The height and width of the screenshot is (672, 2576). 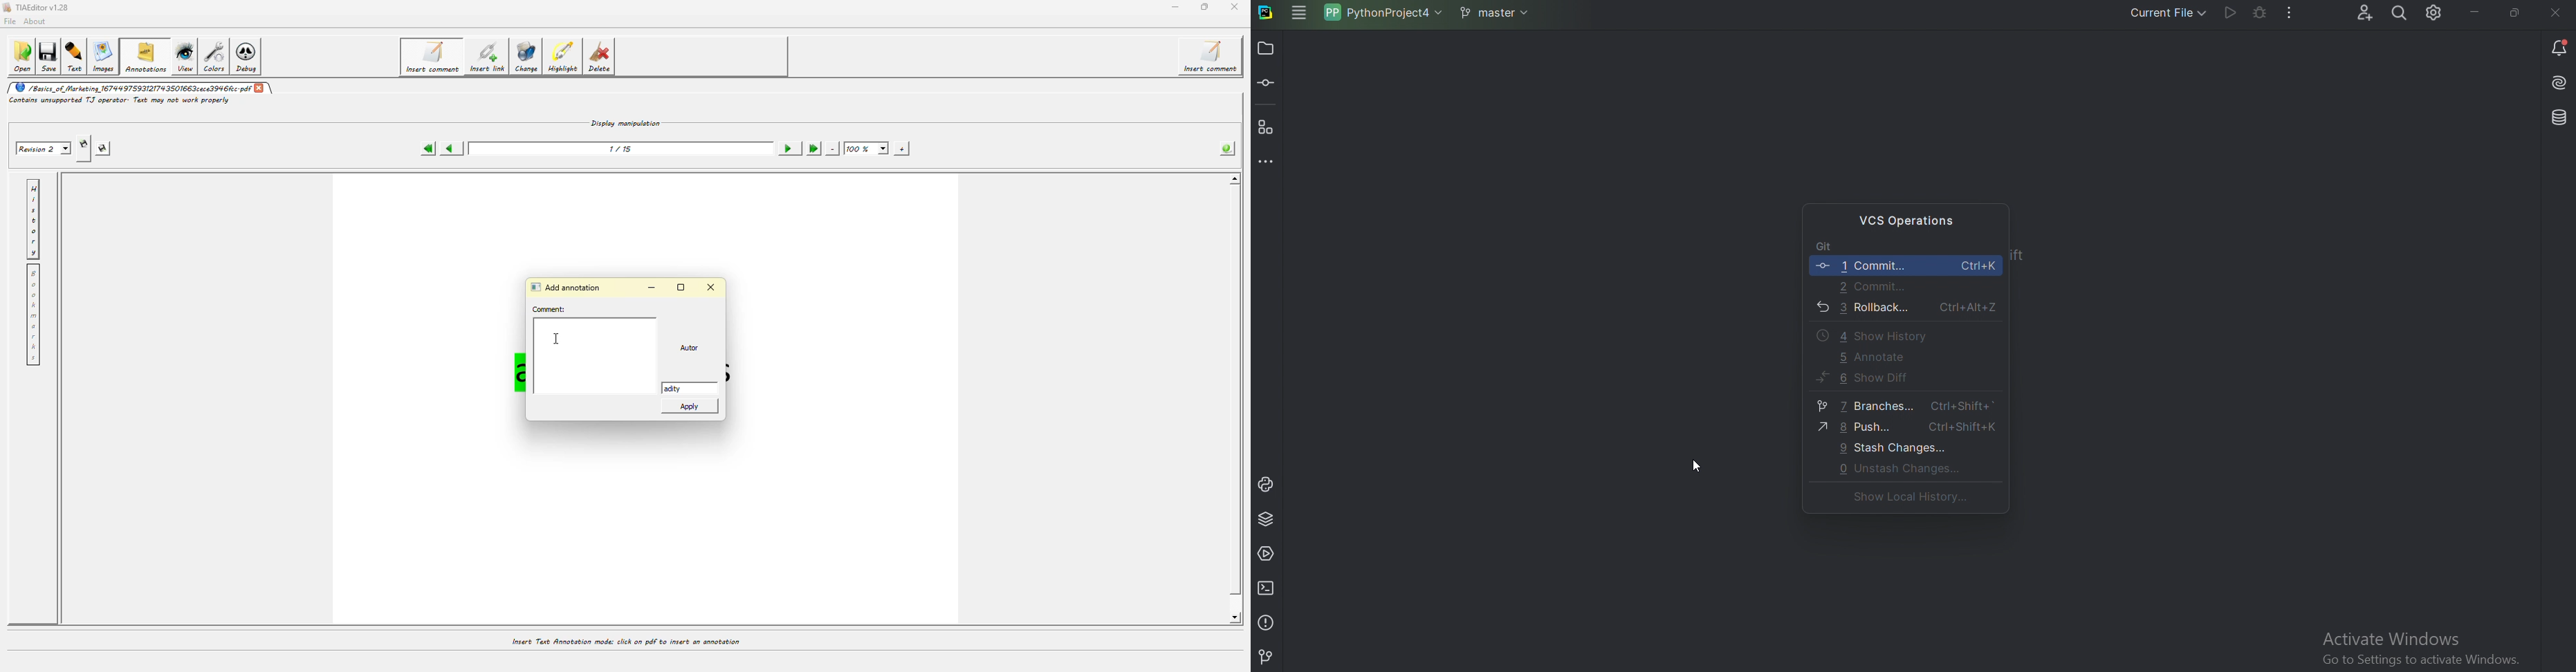 What do you see at coordinates (1895, 468) in the screenshot?
I see `Unstash changes` at bounding box center [1895, 468].